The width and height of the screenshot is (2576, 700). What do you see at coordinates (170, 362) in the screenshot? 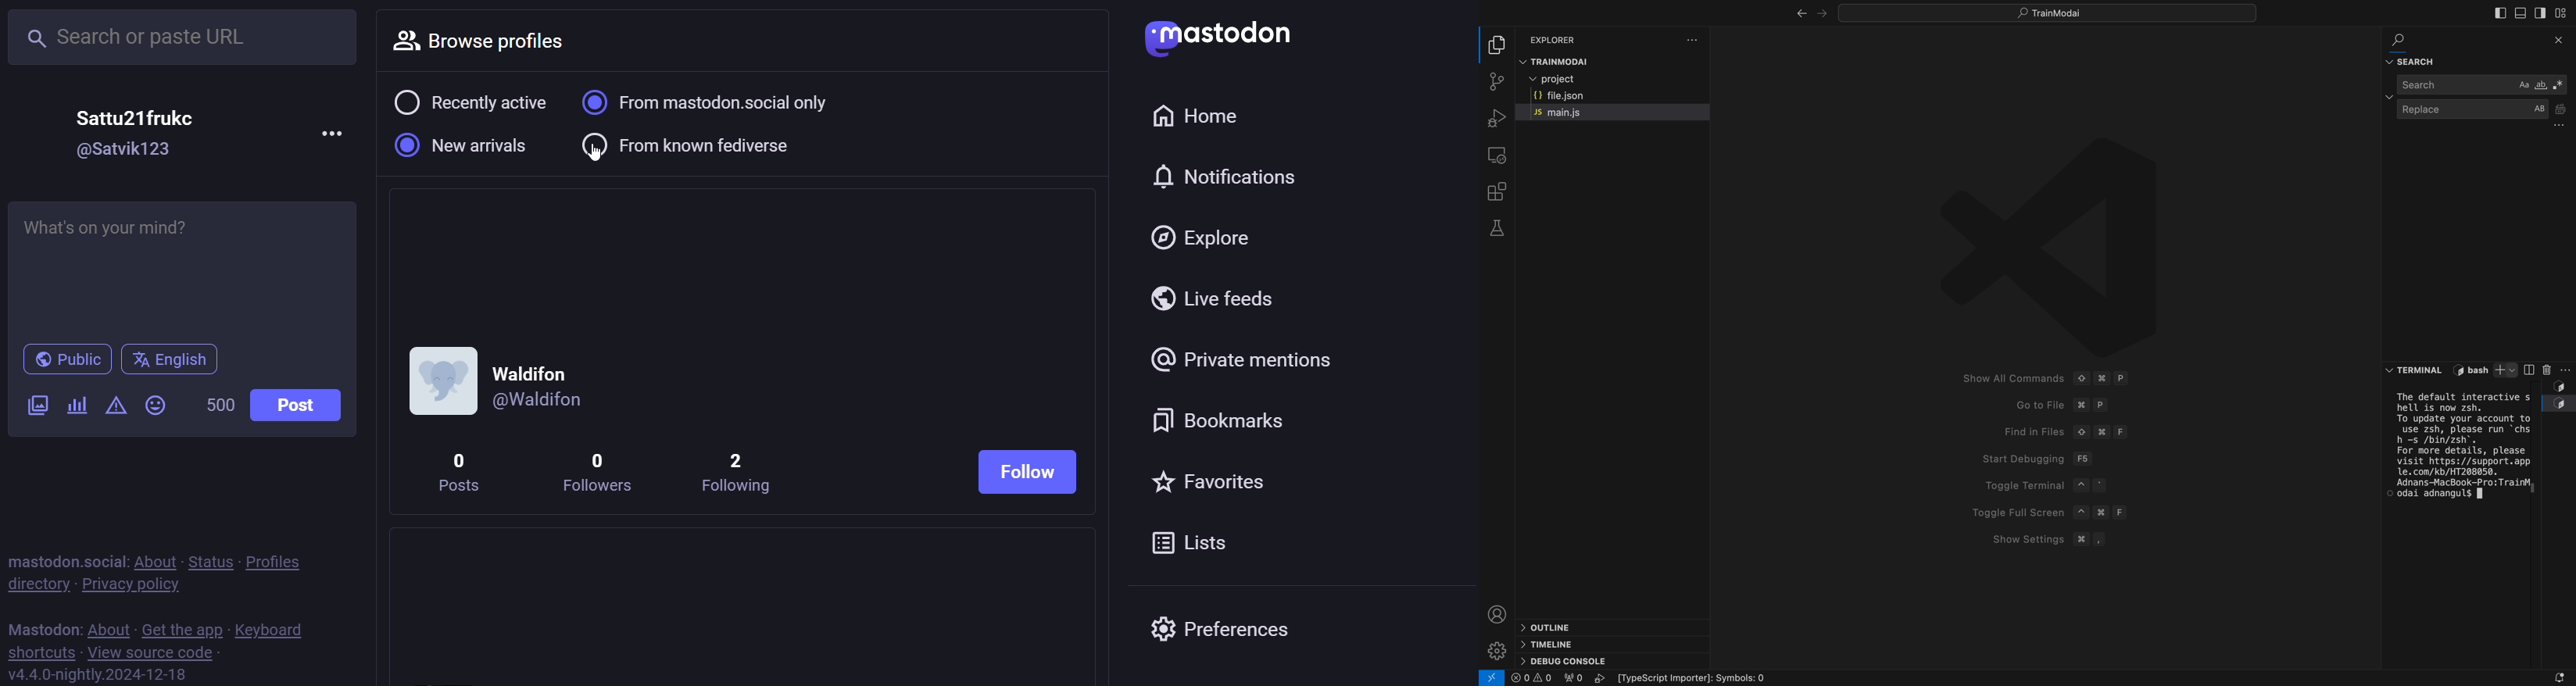
I see `english` at bounding box center [170, 362].